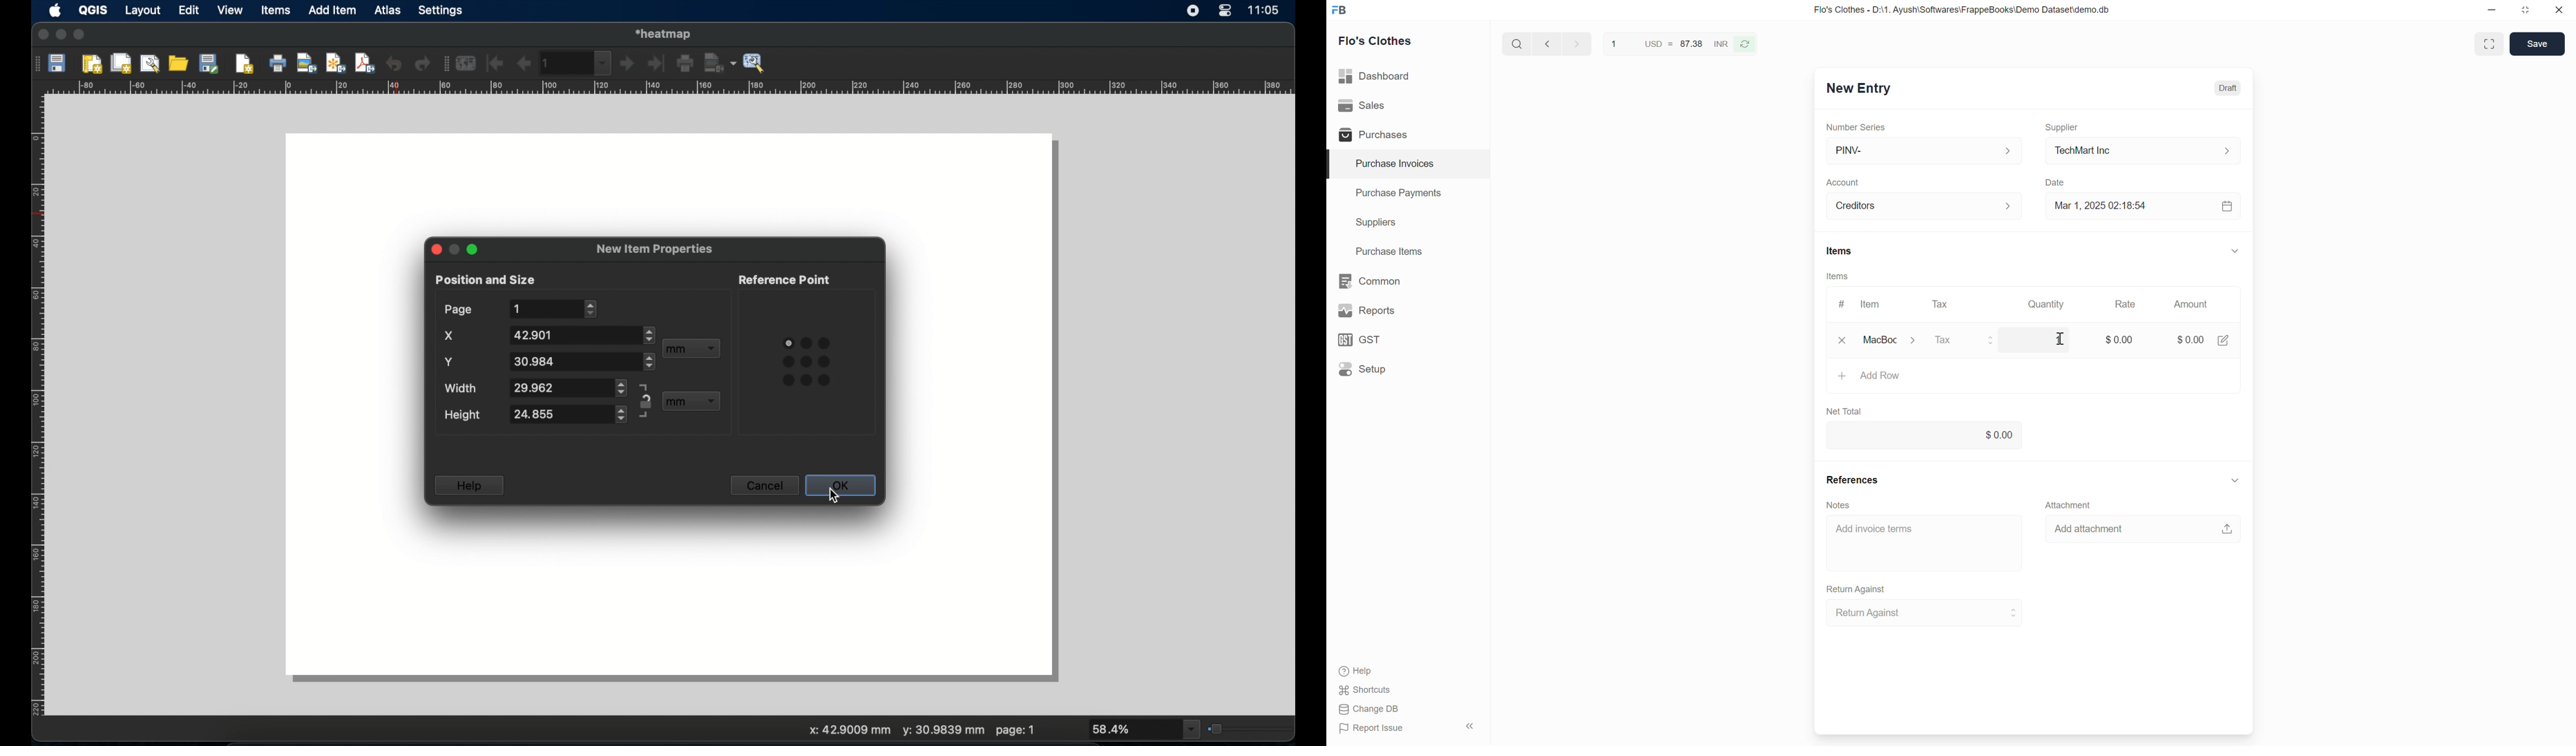 This screenshot has width=2576, height=756. I want to click on Frappe Books logo, so click(1339, 10).